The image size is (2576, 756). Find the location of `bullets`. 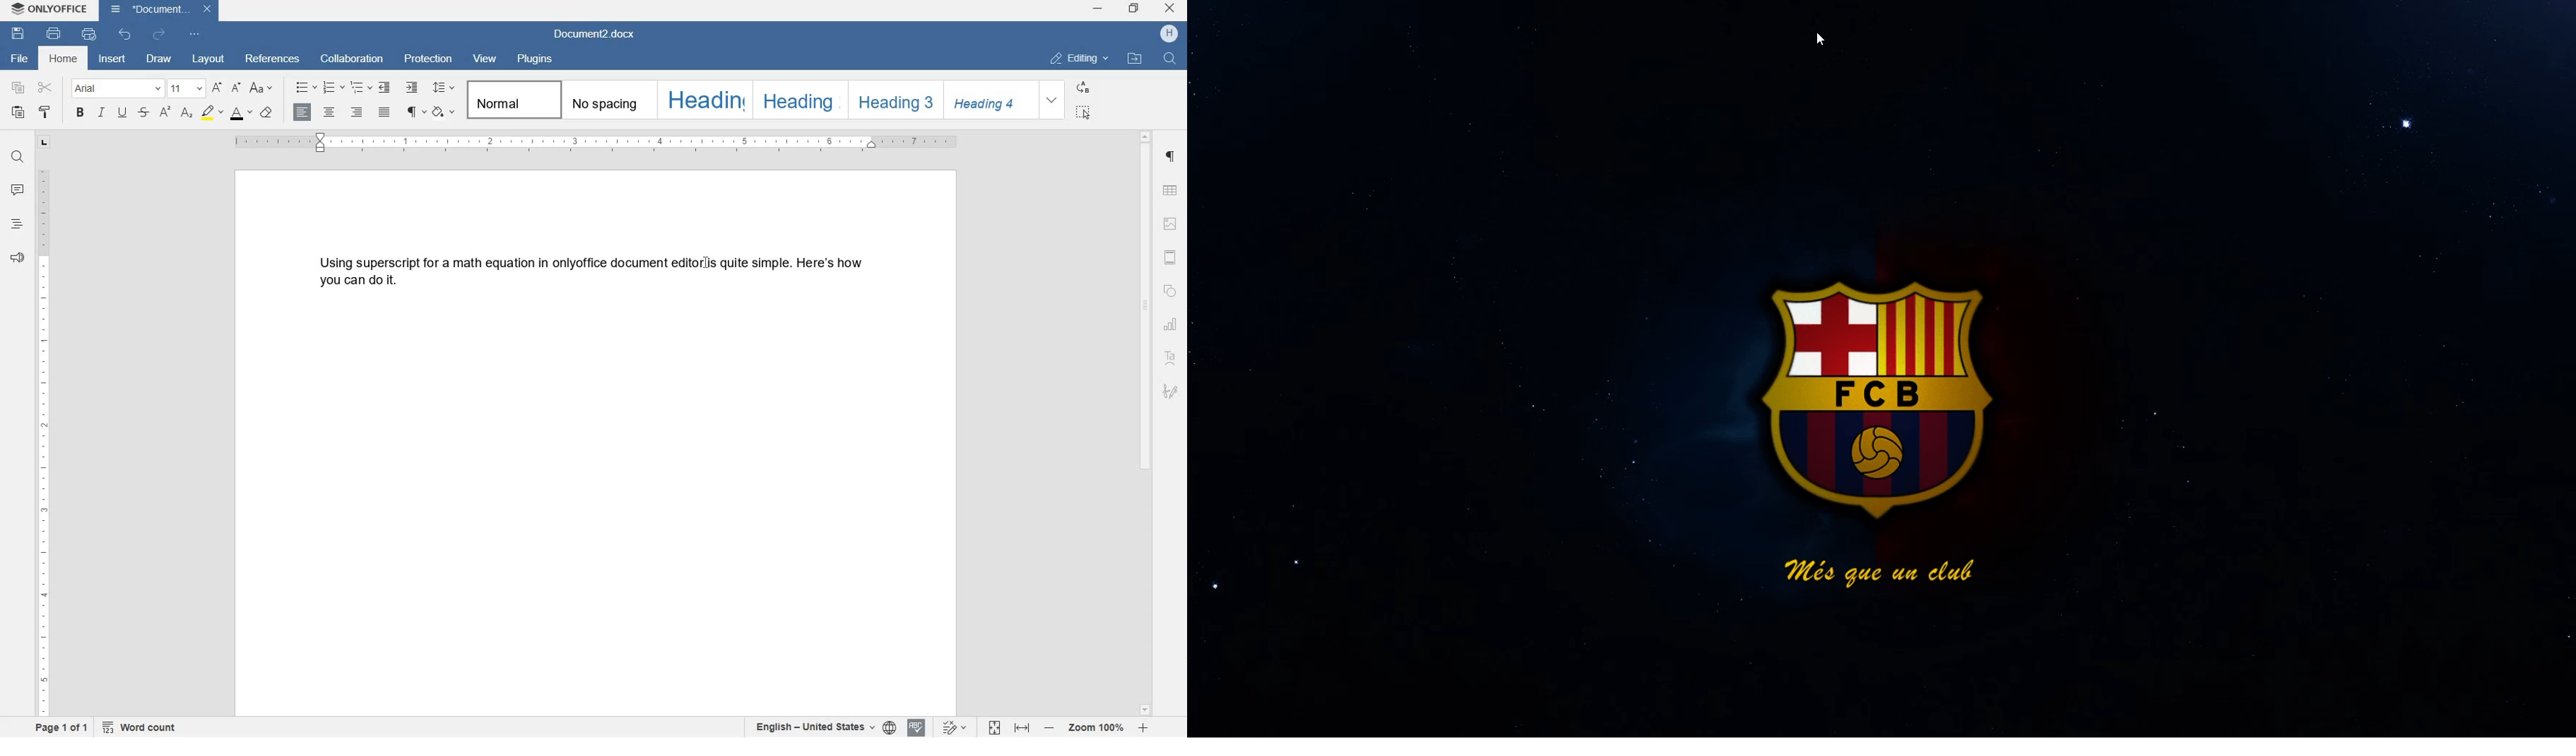

bullets is located at coordinates (306, 87).